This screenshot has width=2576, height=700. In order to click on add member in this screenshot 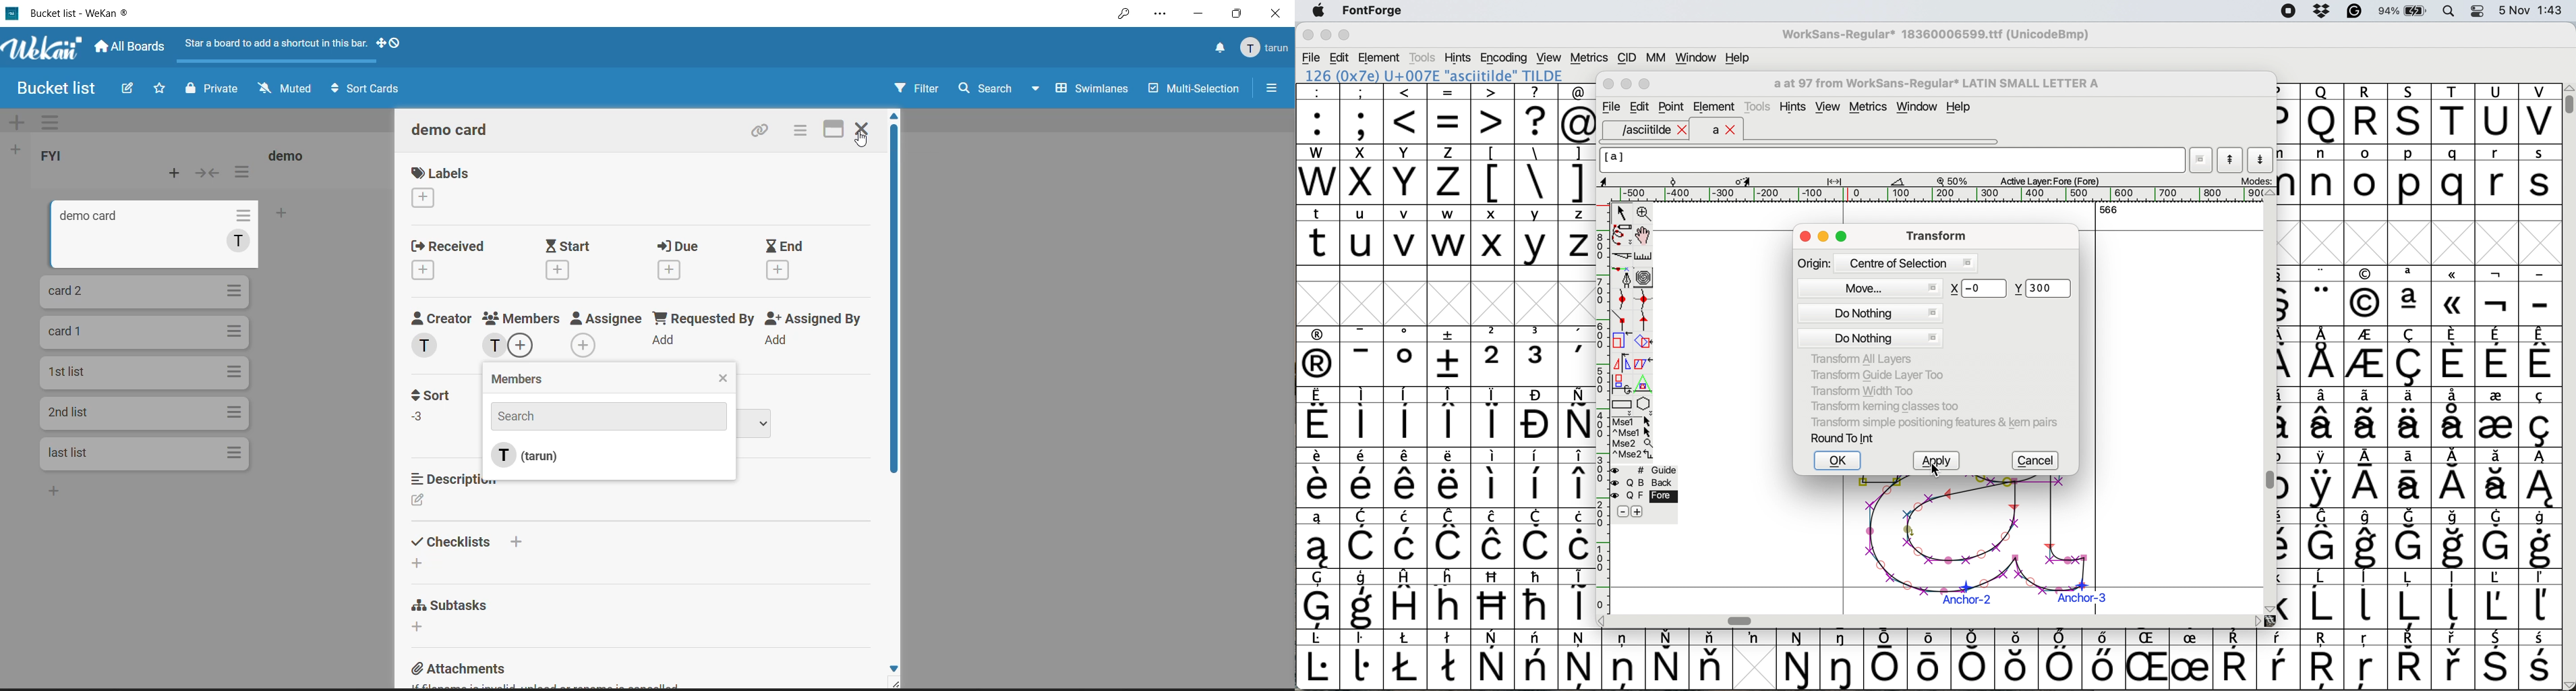, I will do `click(584, 343)`.